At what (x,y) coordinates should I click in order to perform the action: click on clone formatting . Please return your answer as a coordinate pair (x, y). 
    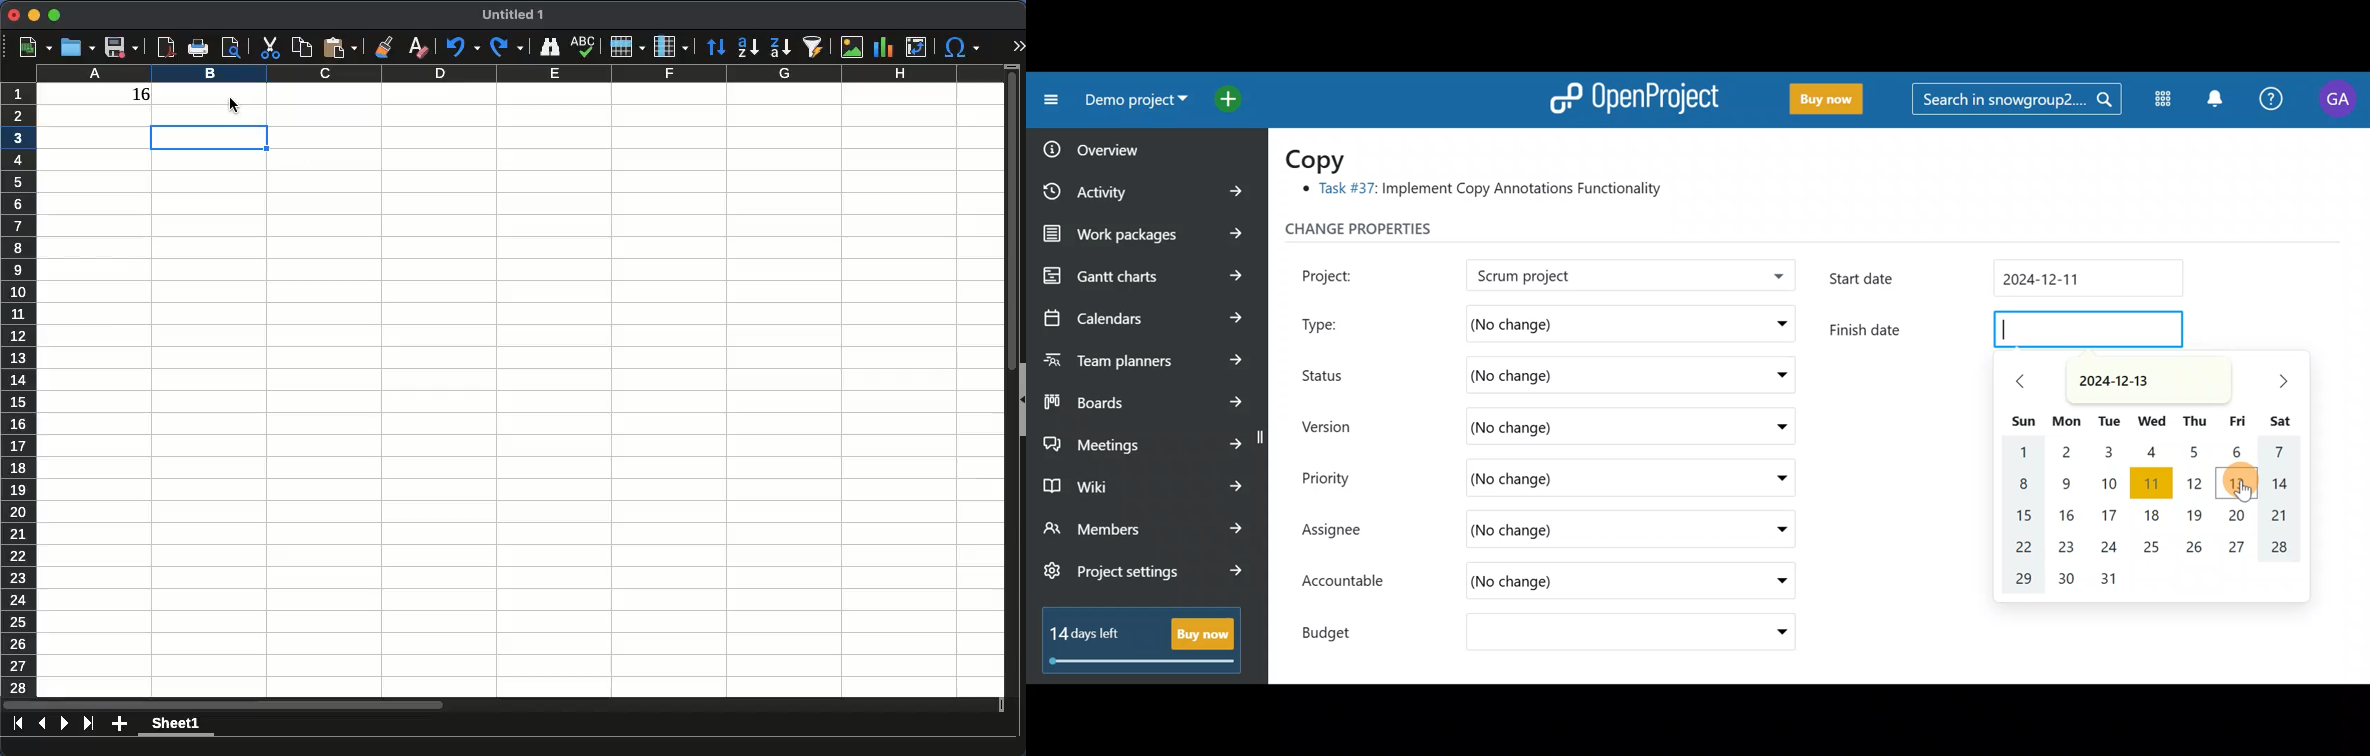
    Looking at the image, I should click on (383, 46).